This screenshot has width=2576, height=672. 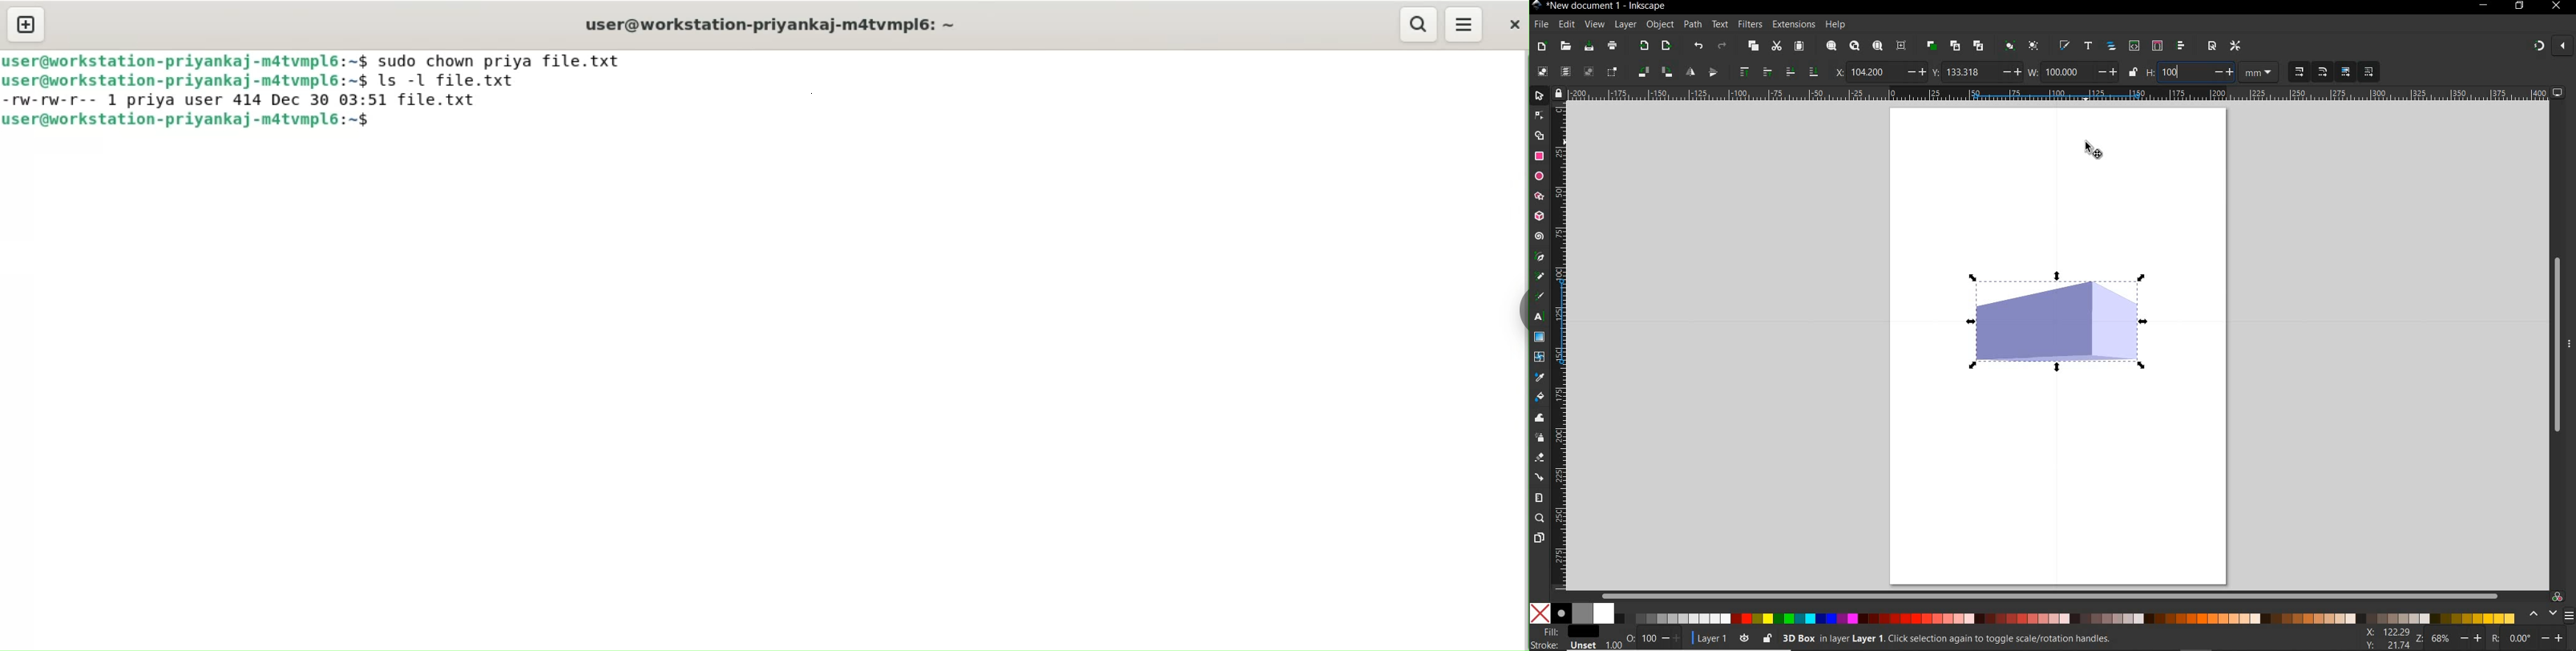 What do you see at coordinates (2483, 6) in the screenshot?
I see `minimize` at bounding box center [2483, 6].